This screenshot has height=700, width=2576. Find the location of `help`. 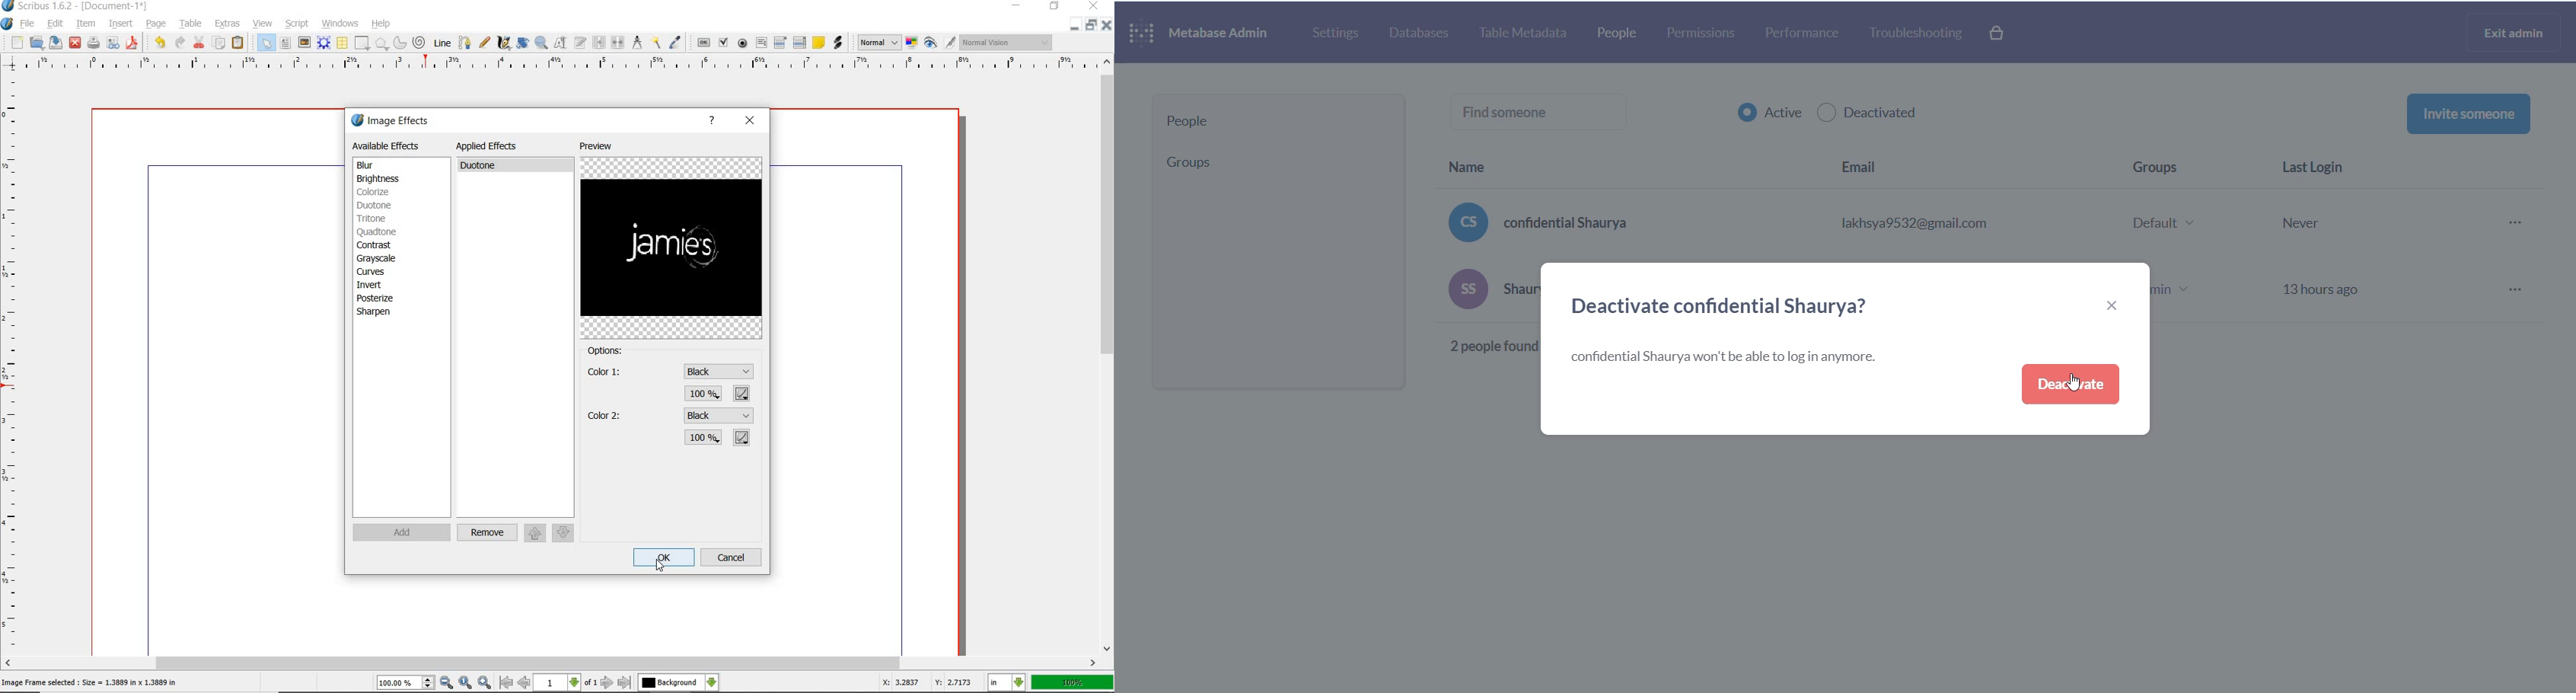

help is located at coordinates (714, 121).